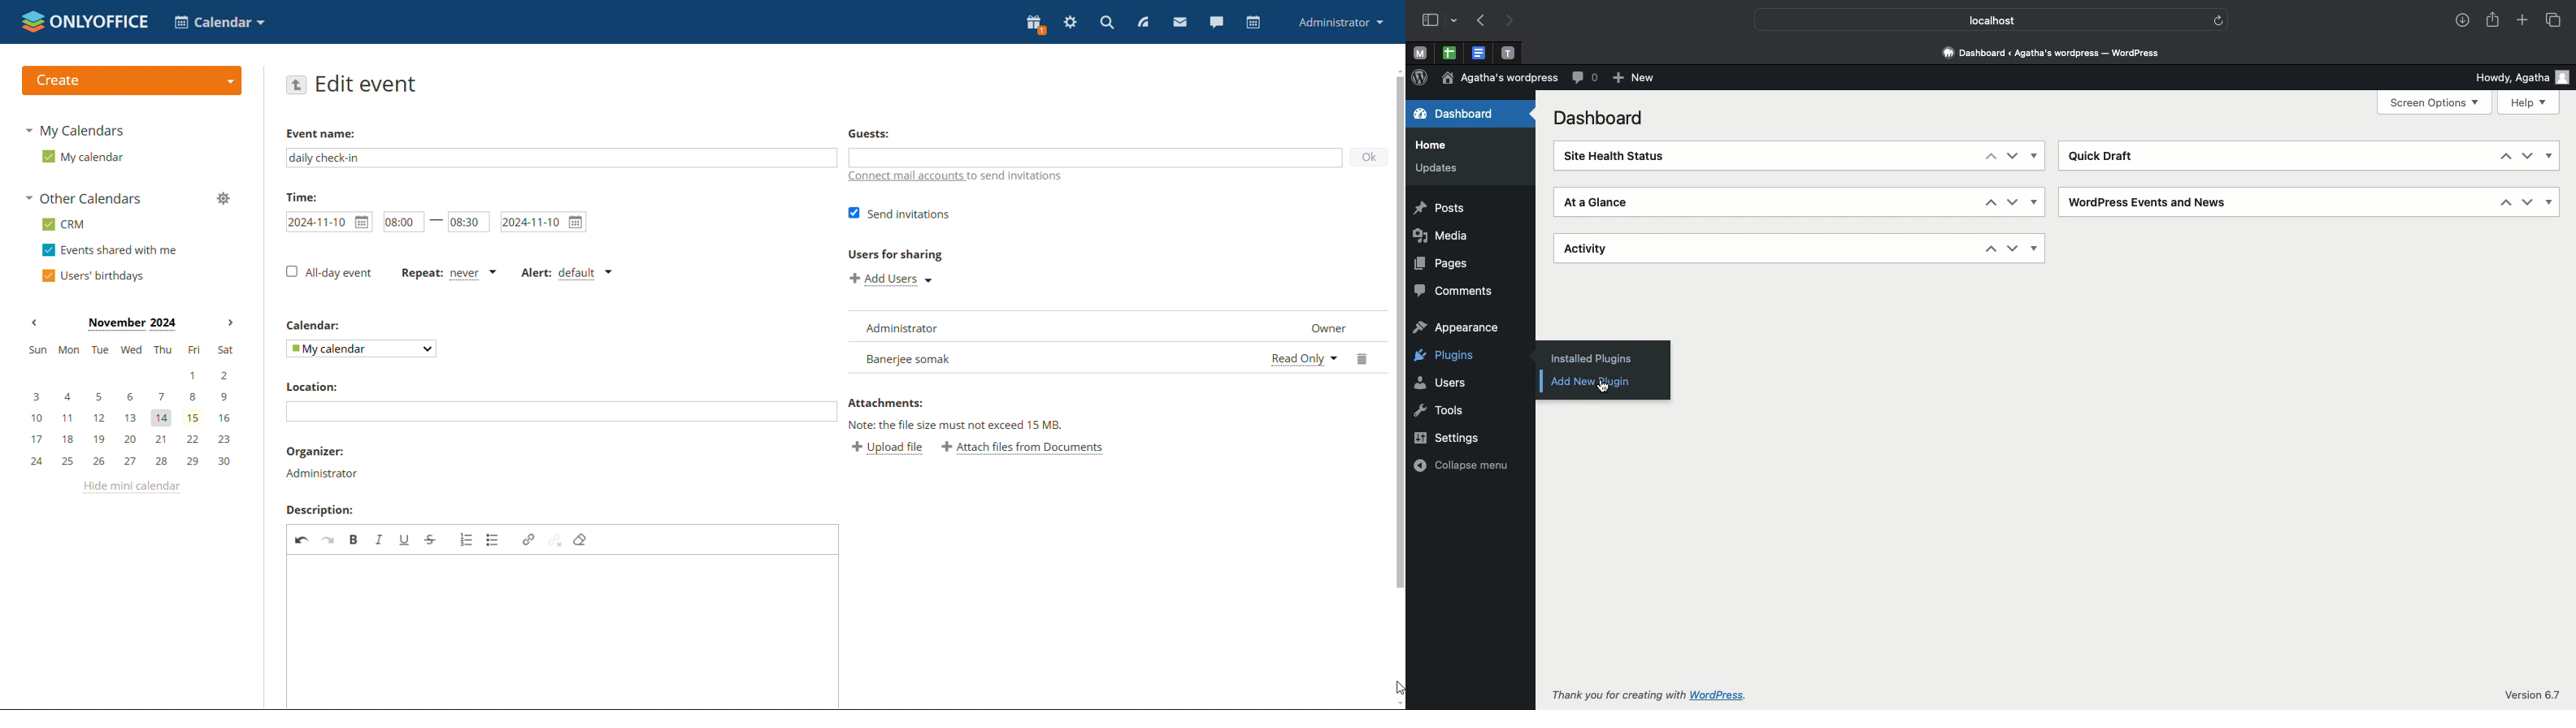 Image resolution: width=2576 pixels, height=728 pixels. Describe the element at coordinates (1448, 356) in the screenshot. I see `Plugins` at that location.